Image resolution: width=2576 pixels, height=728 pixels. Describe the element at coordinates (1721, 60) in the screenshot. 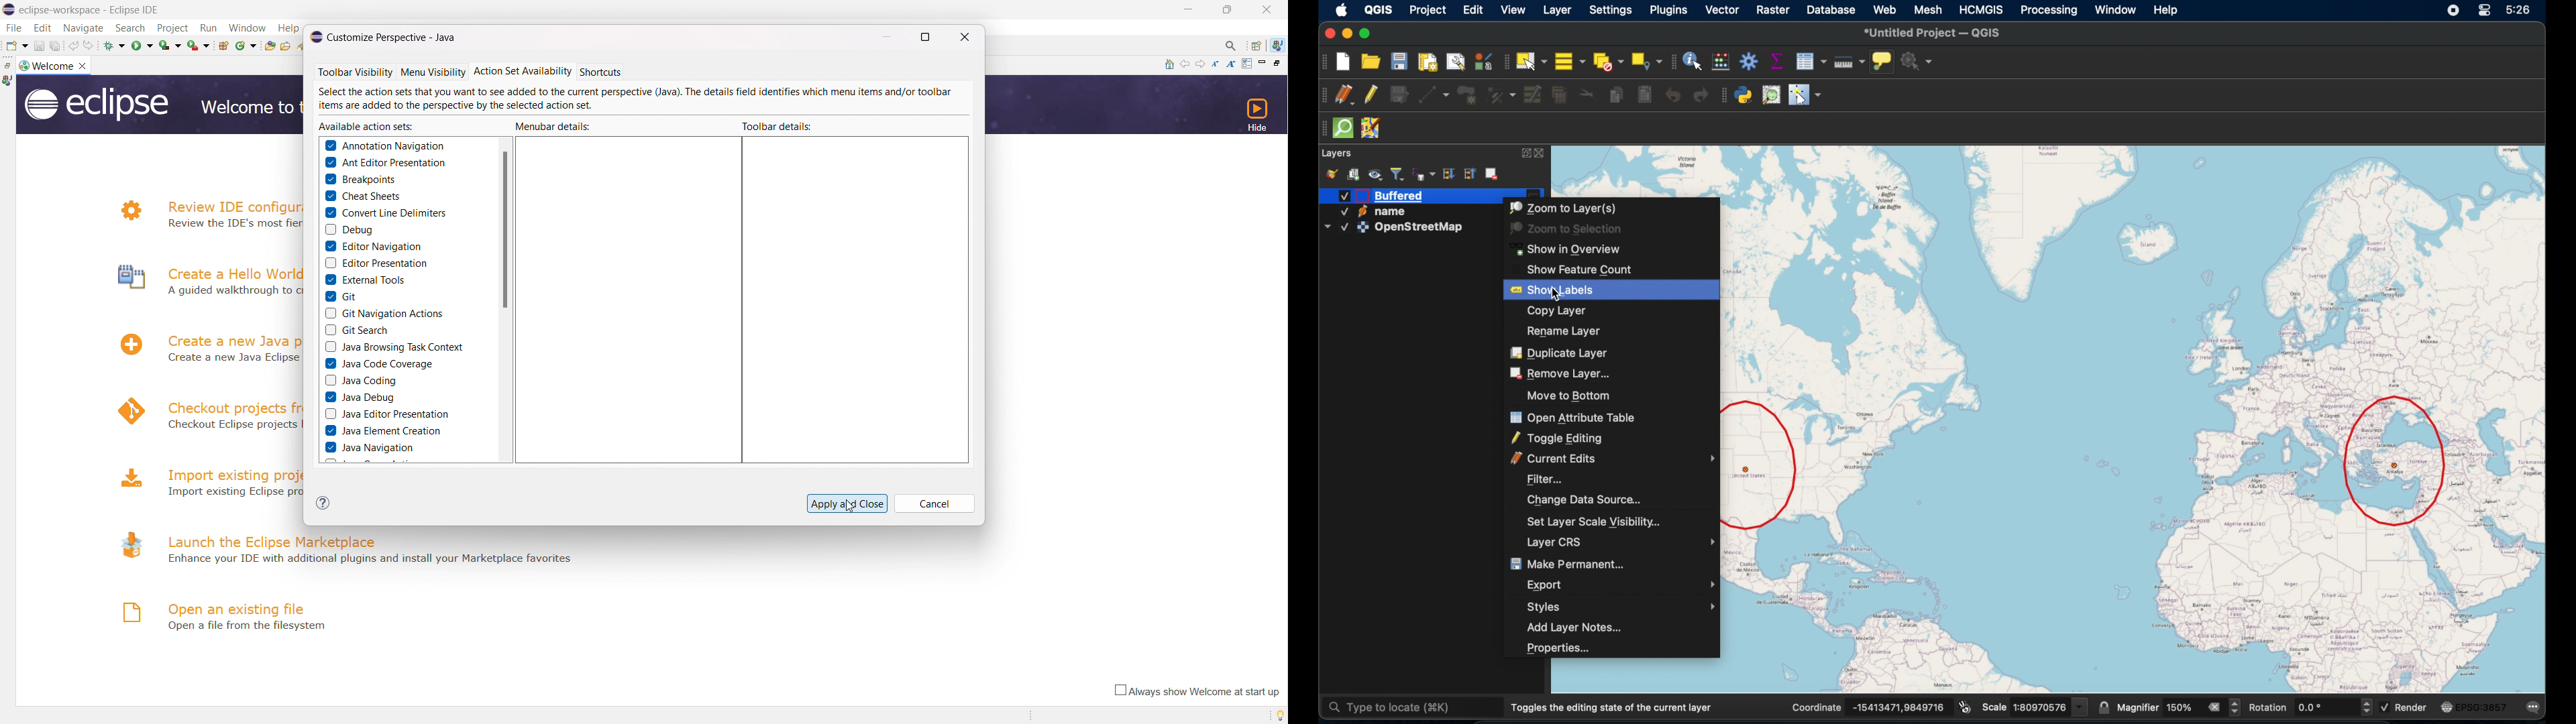

I see `open field calculator` at that location.